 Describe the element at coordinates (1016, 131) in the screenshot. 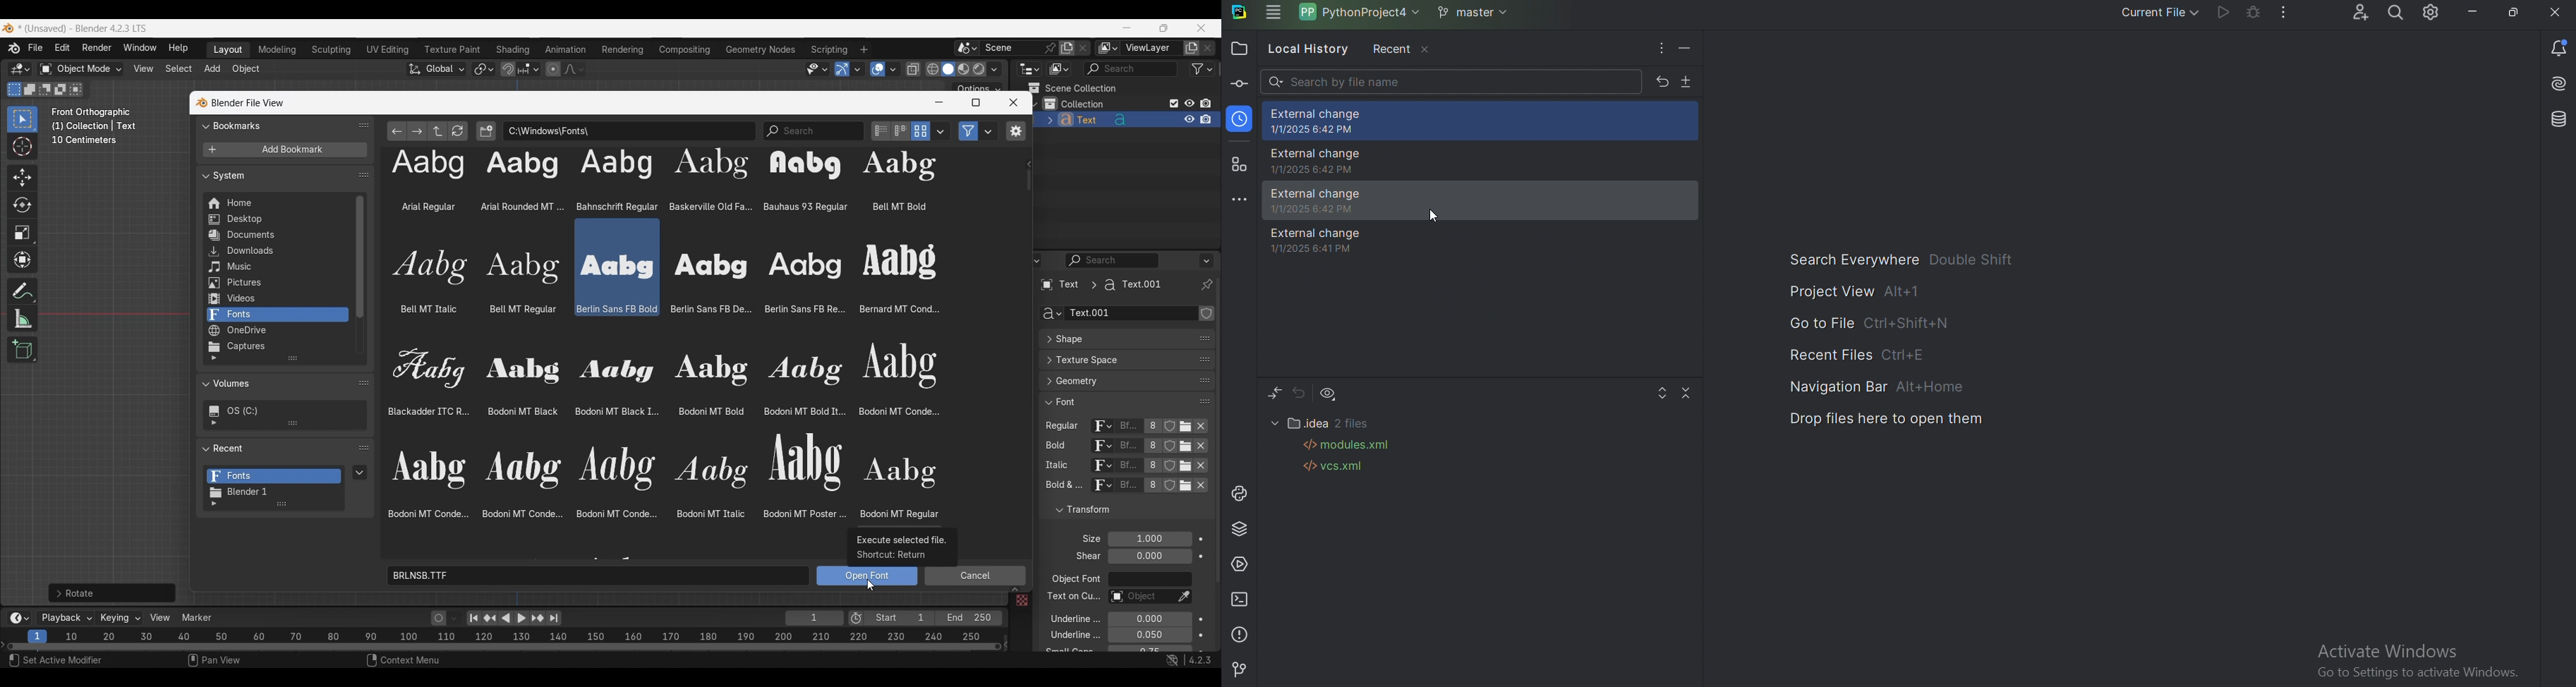

I see `Toggle region` at that location.